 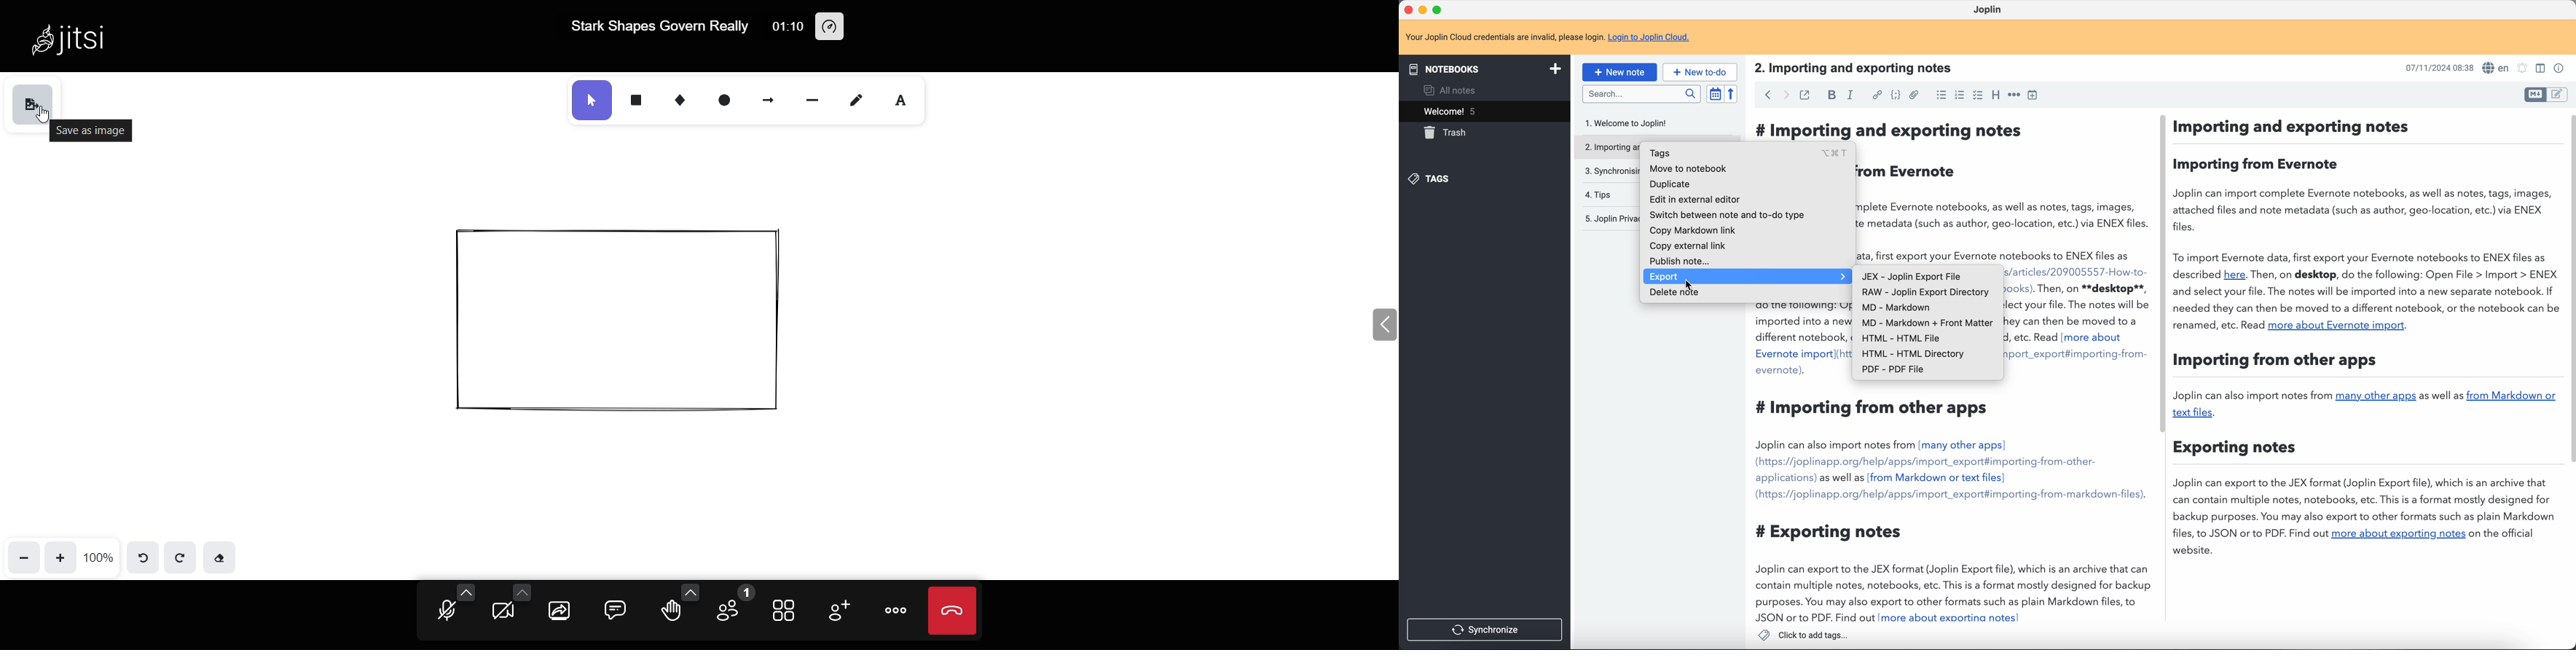 I want to click on hyperlink, so click(x=1876, y=96).